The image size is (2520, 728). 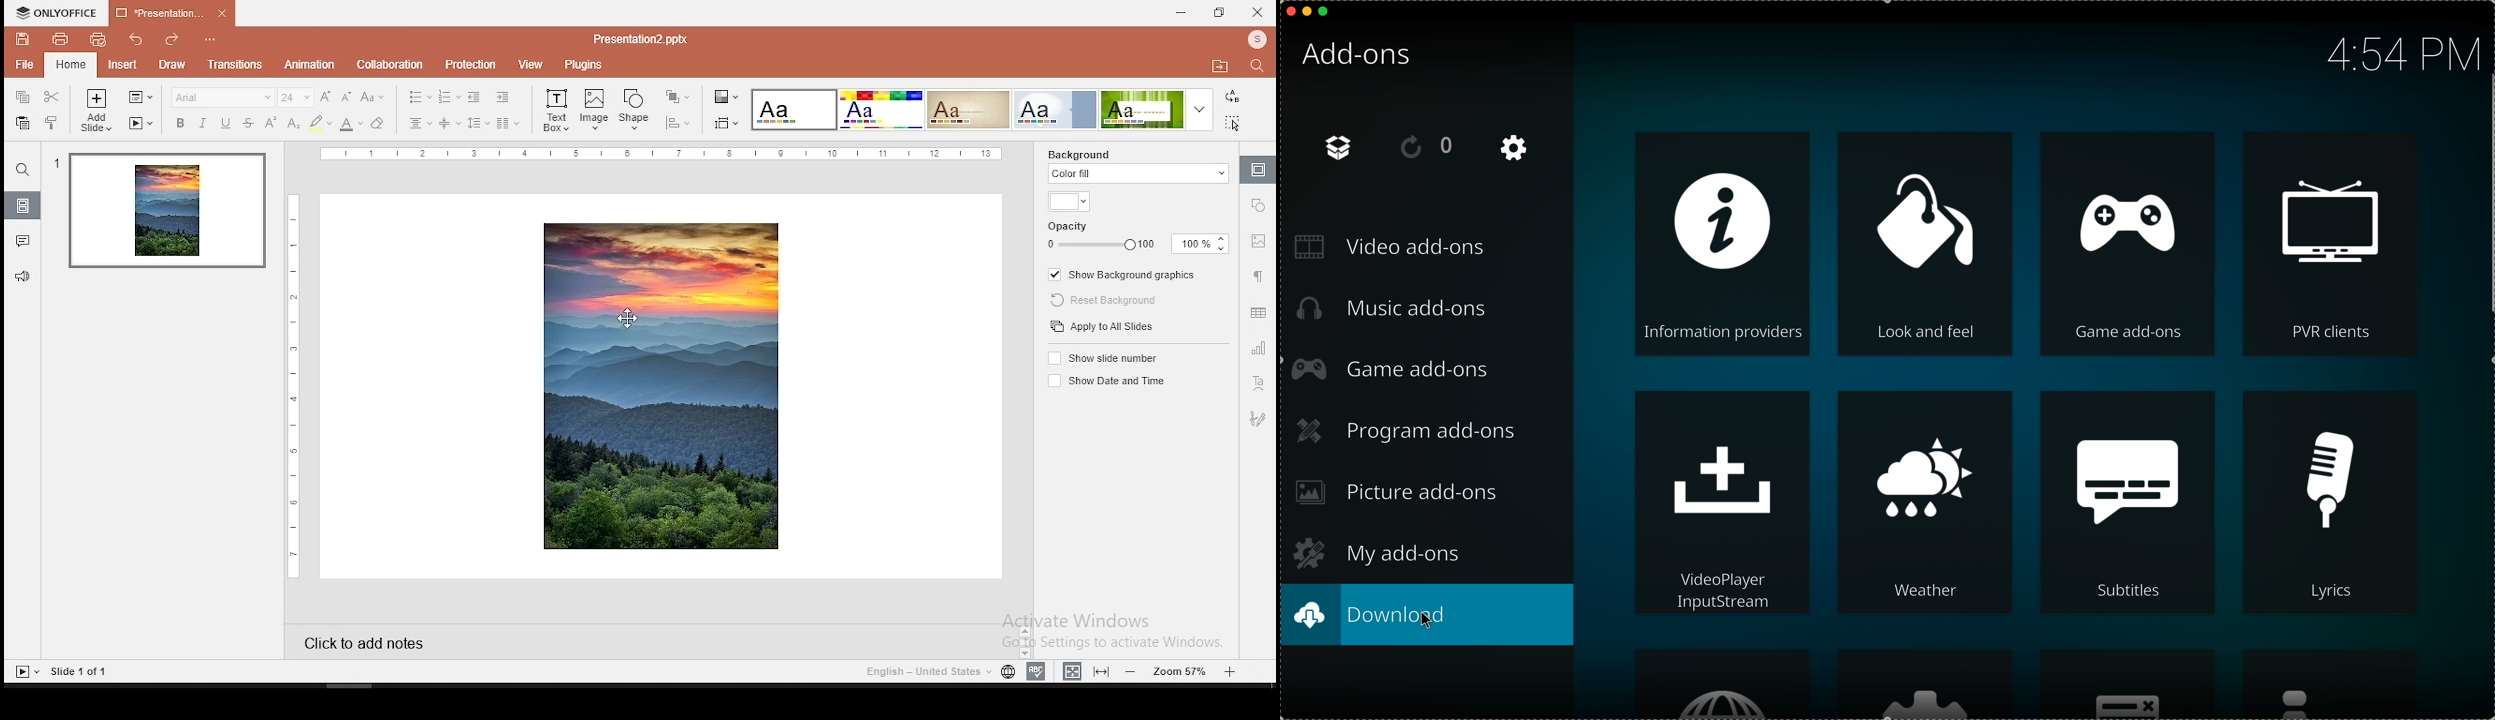 What do you see at coordinates (19, 38) in the screenshot?
I see `save` at bounding box center [19, 38].